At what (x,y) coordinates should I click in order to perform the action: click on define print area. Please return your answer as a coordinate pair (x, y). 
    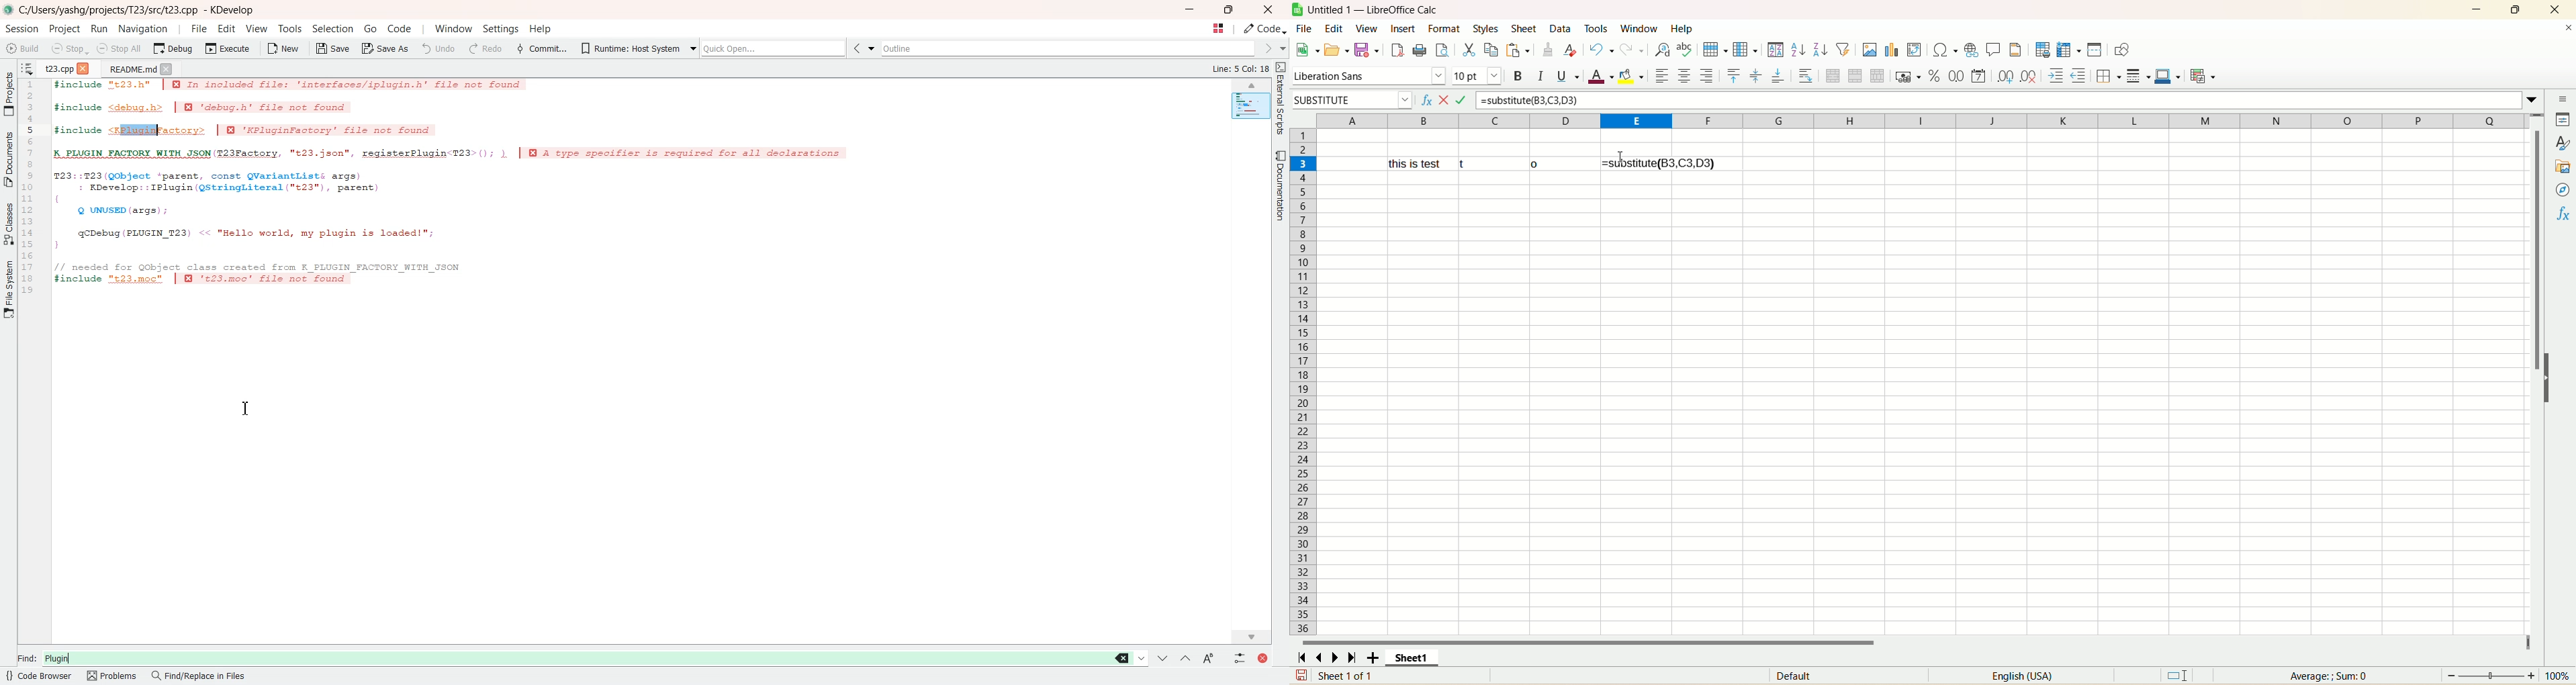
    Looking at the image, I should click on (2043, 51).